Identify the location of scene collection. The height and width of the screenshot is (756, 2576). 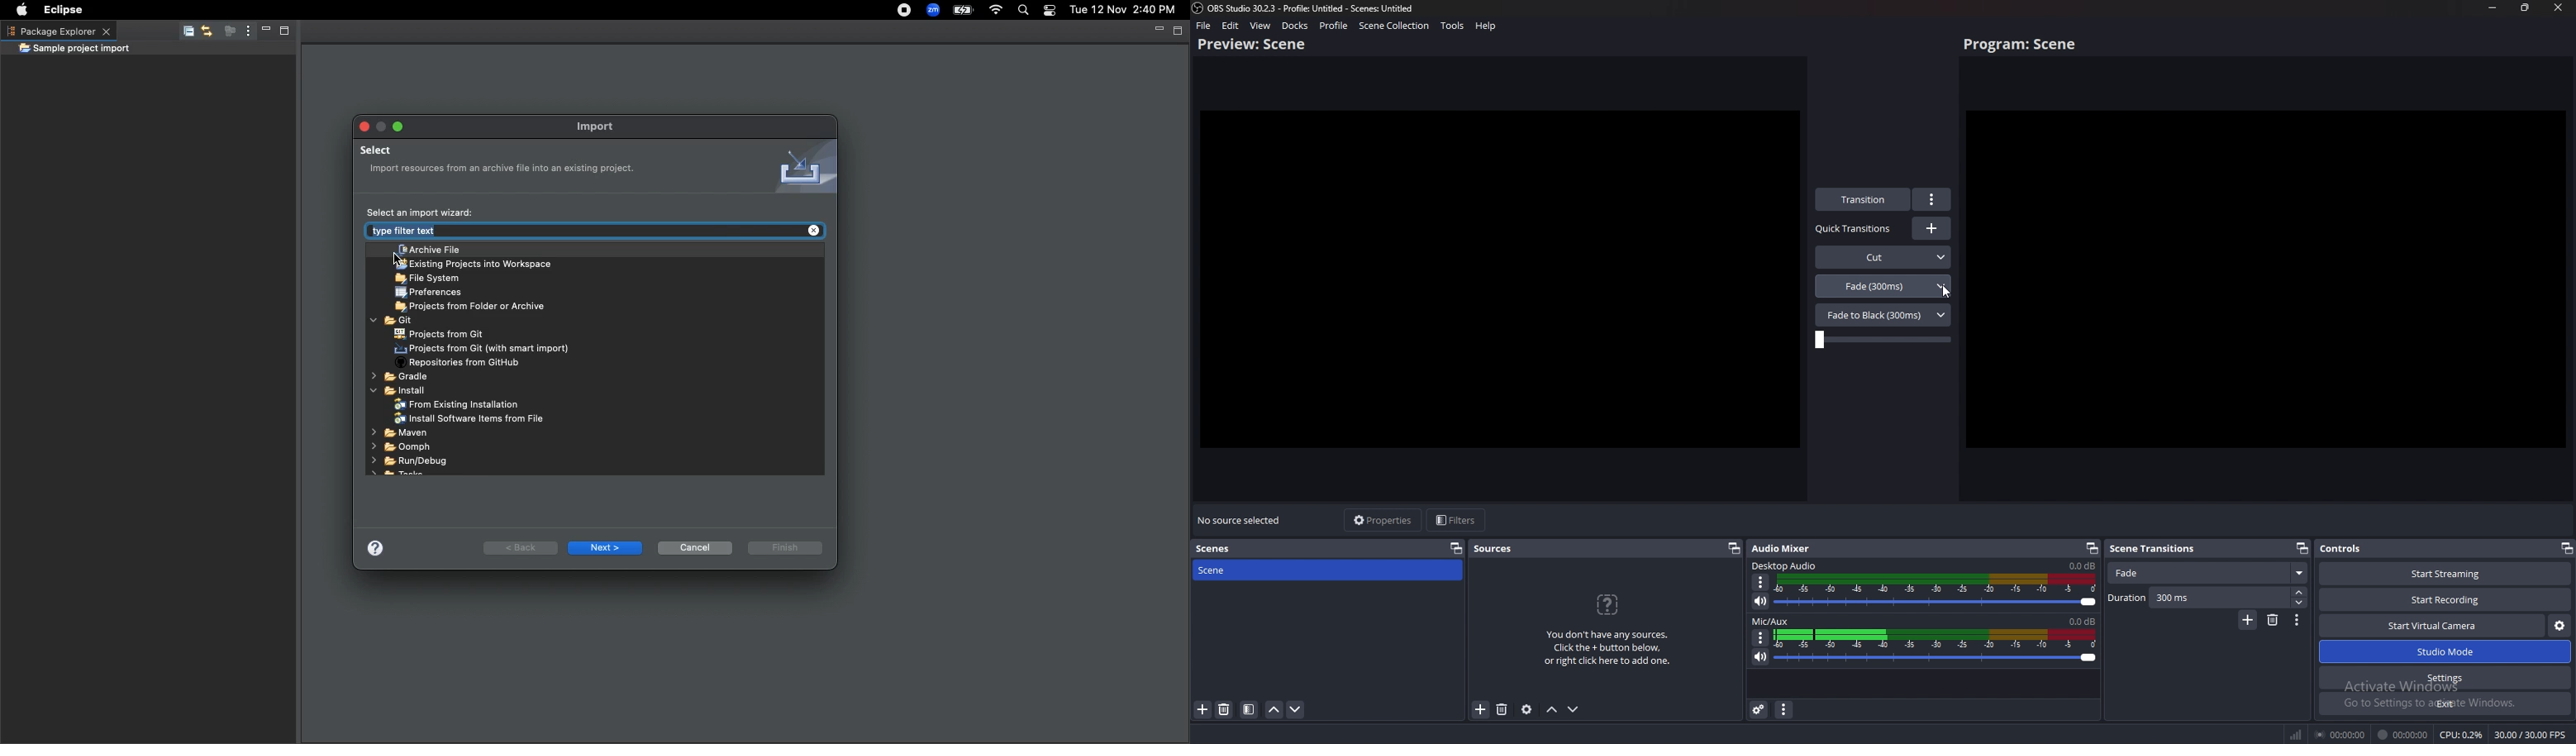
(1394, 26).